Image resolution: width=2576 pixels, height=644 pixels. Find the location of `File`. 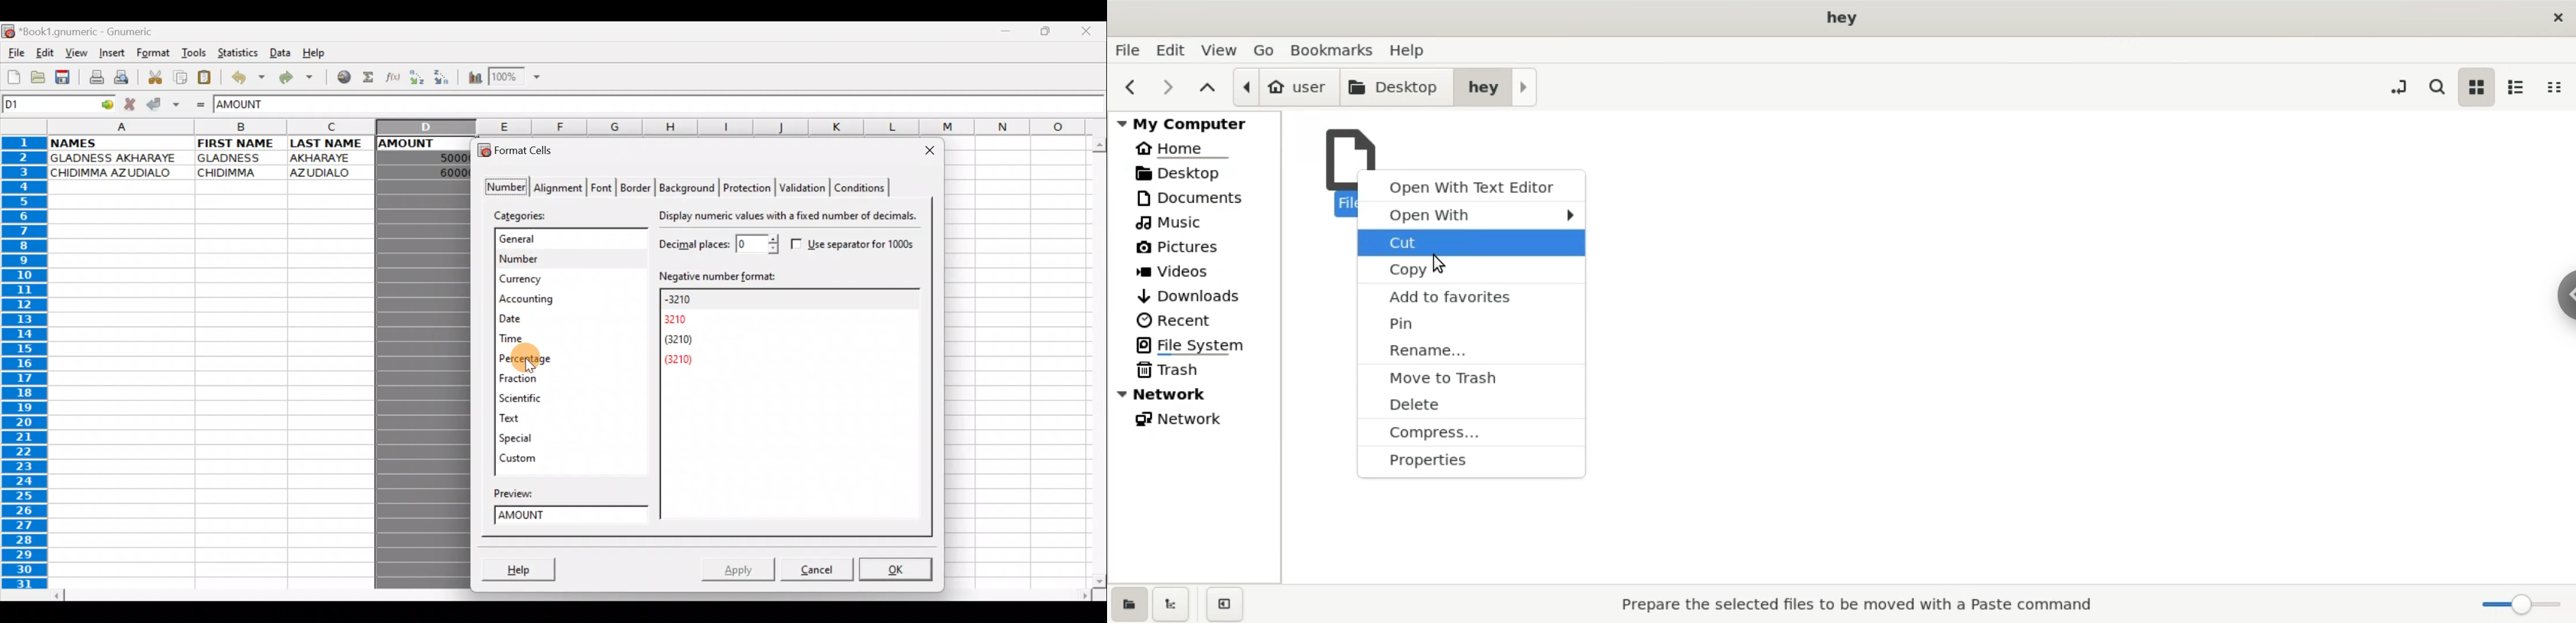

File is located at coordinates (15, 54).